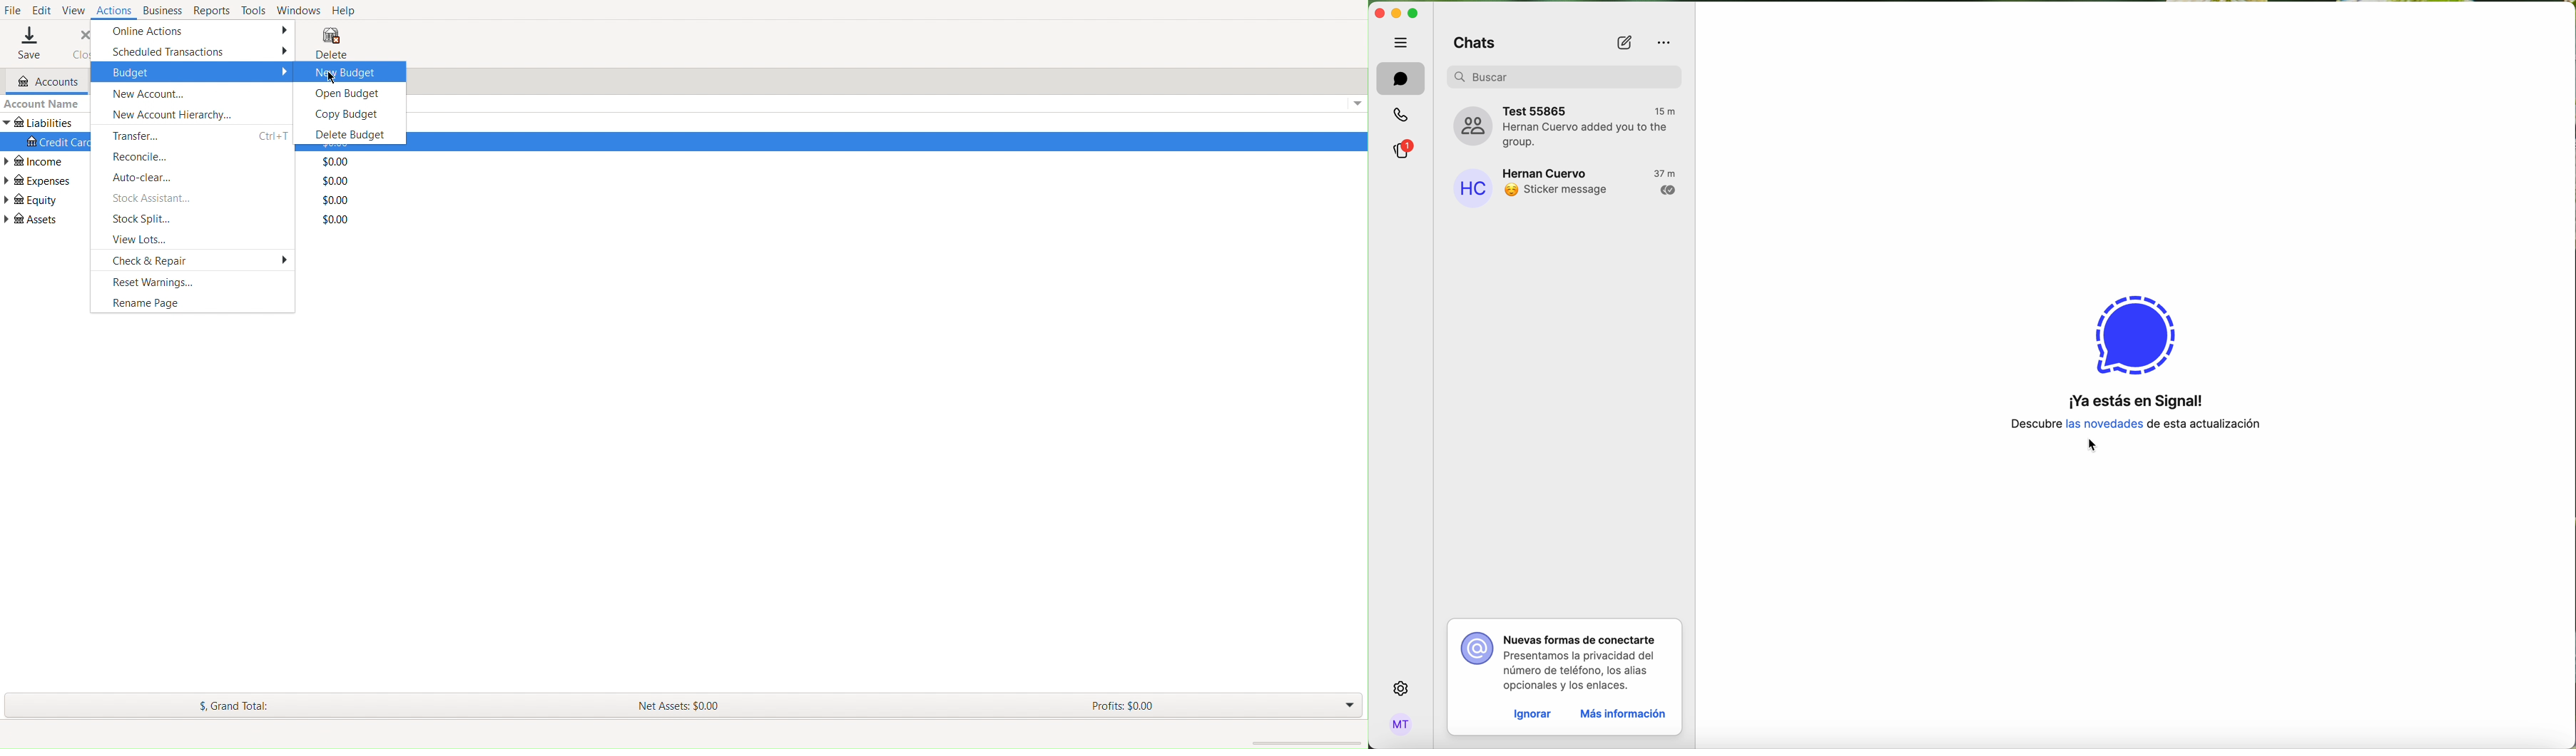 This screenshot has width=2576, height=756. Describe the element at coordinates (240, 704) in the screenshot. I see `Grand Total` at that location.